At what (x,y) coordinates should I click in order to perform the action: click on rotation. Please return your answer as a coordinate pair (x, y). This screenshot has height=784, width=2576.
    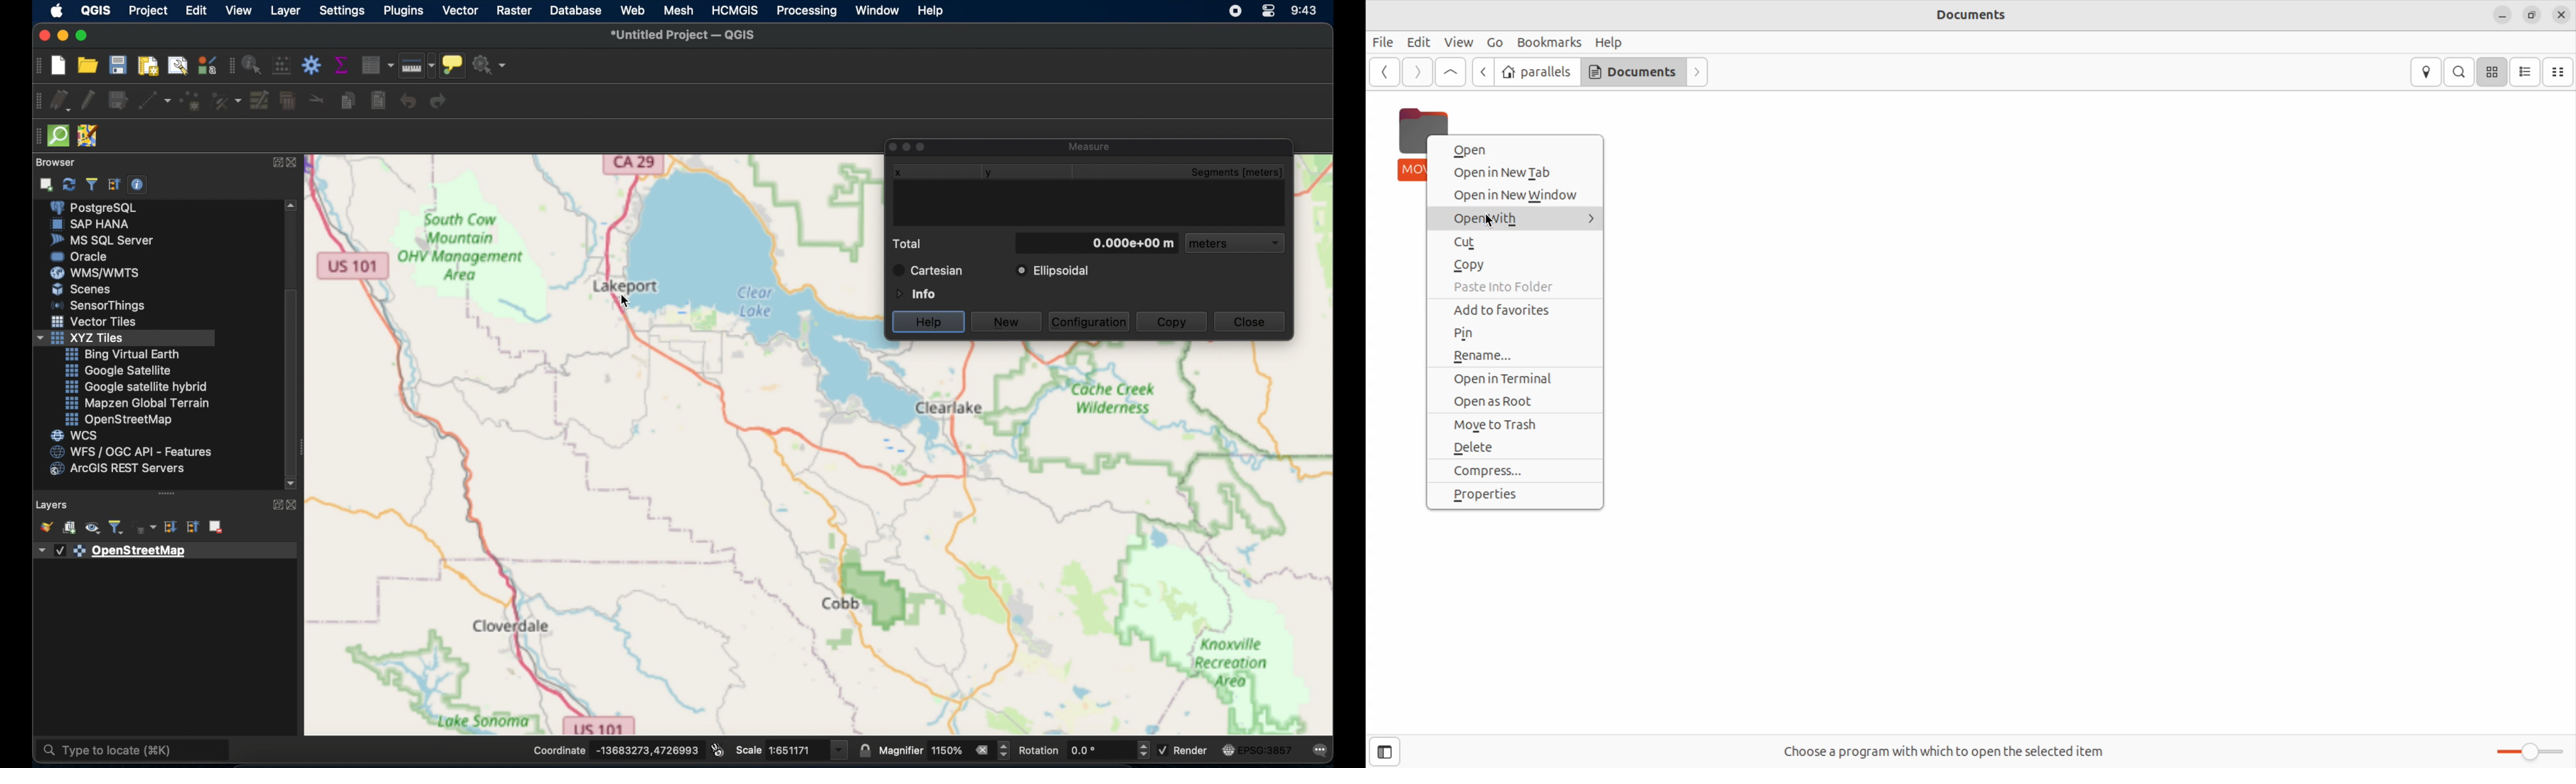
    Looking at the image, I should click on (1085, 750).